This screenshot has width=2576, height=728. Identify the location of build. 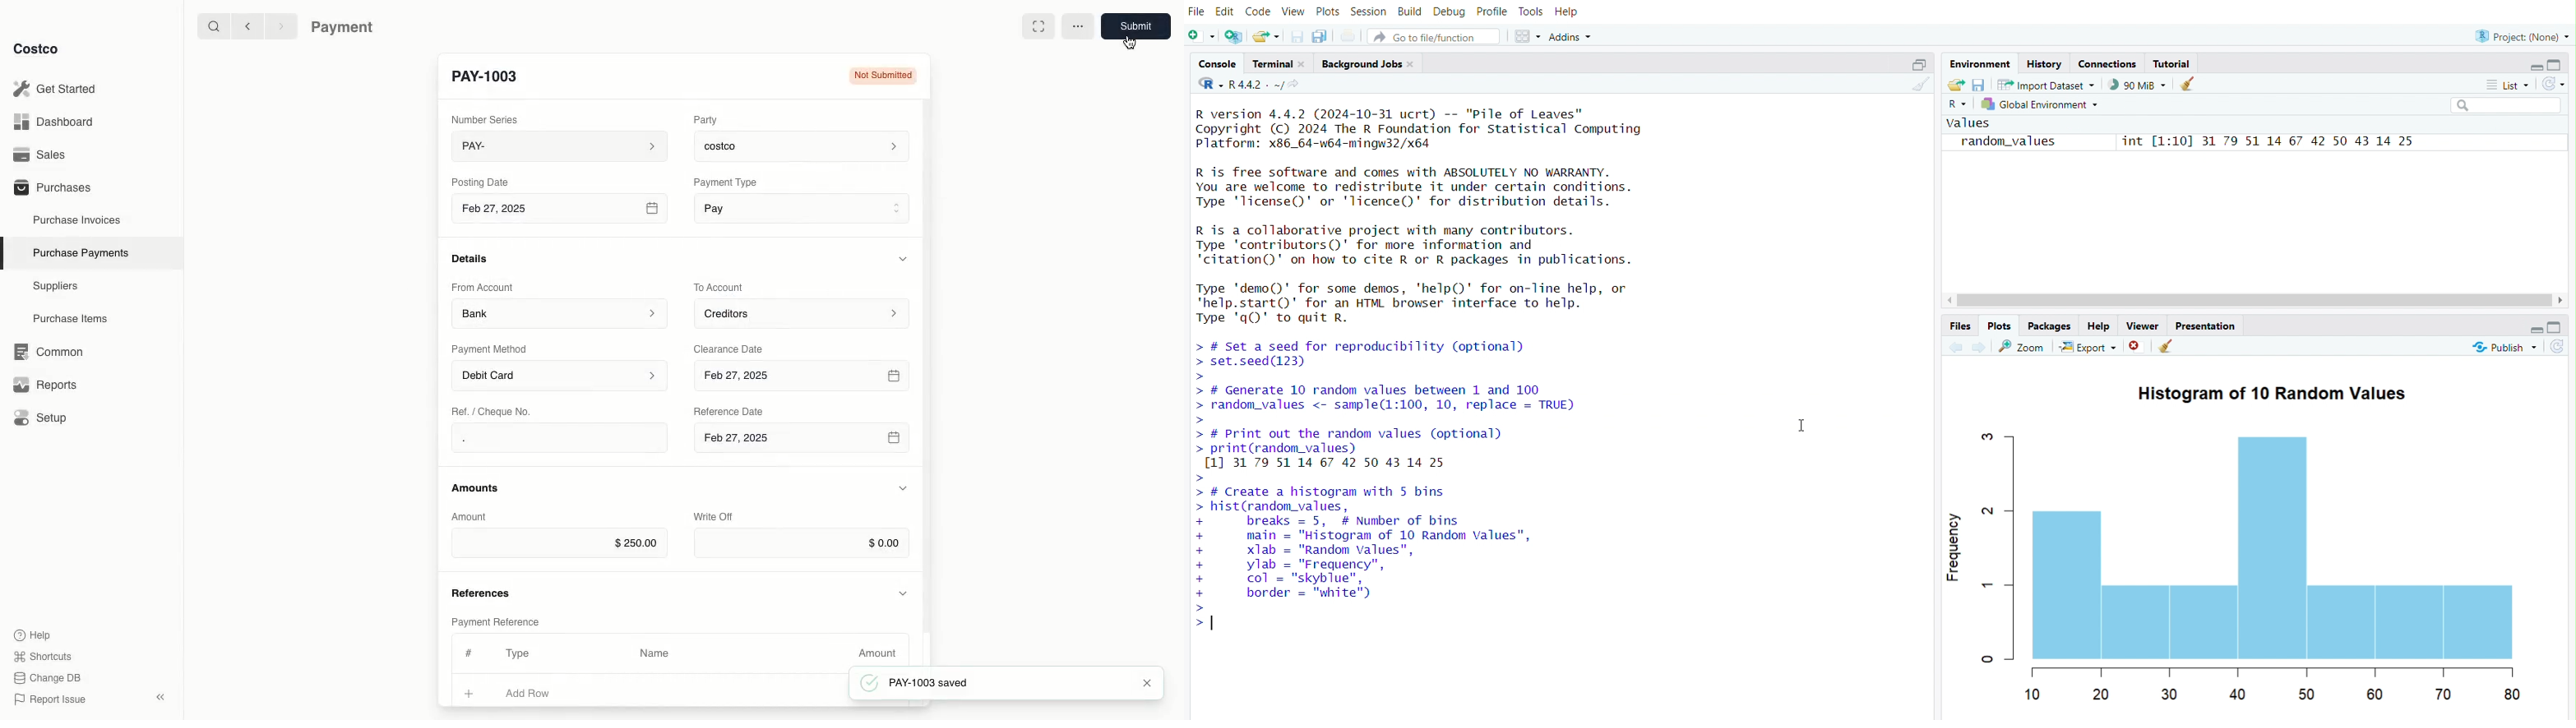
(1412, 9).